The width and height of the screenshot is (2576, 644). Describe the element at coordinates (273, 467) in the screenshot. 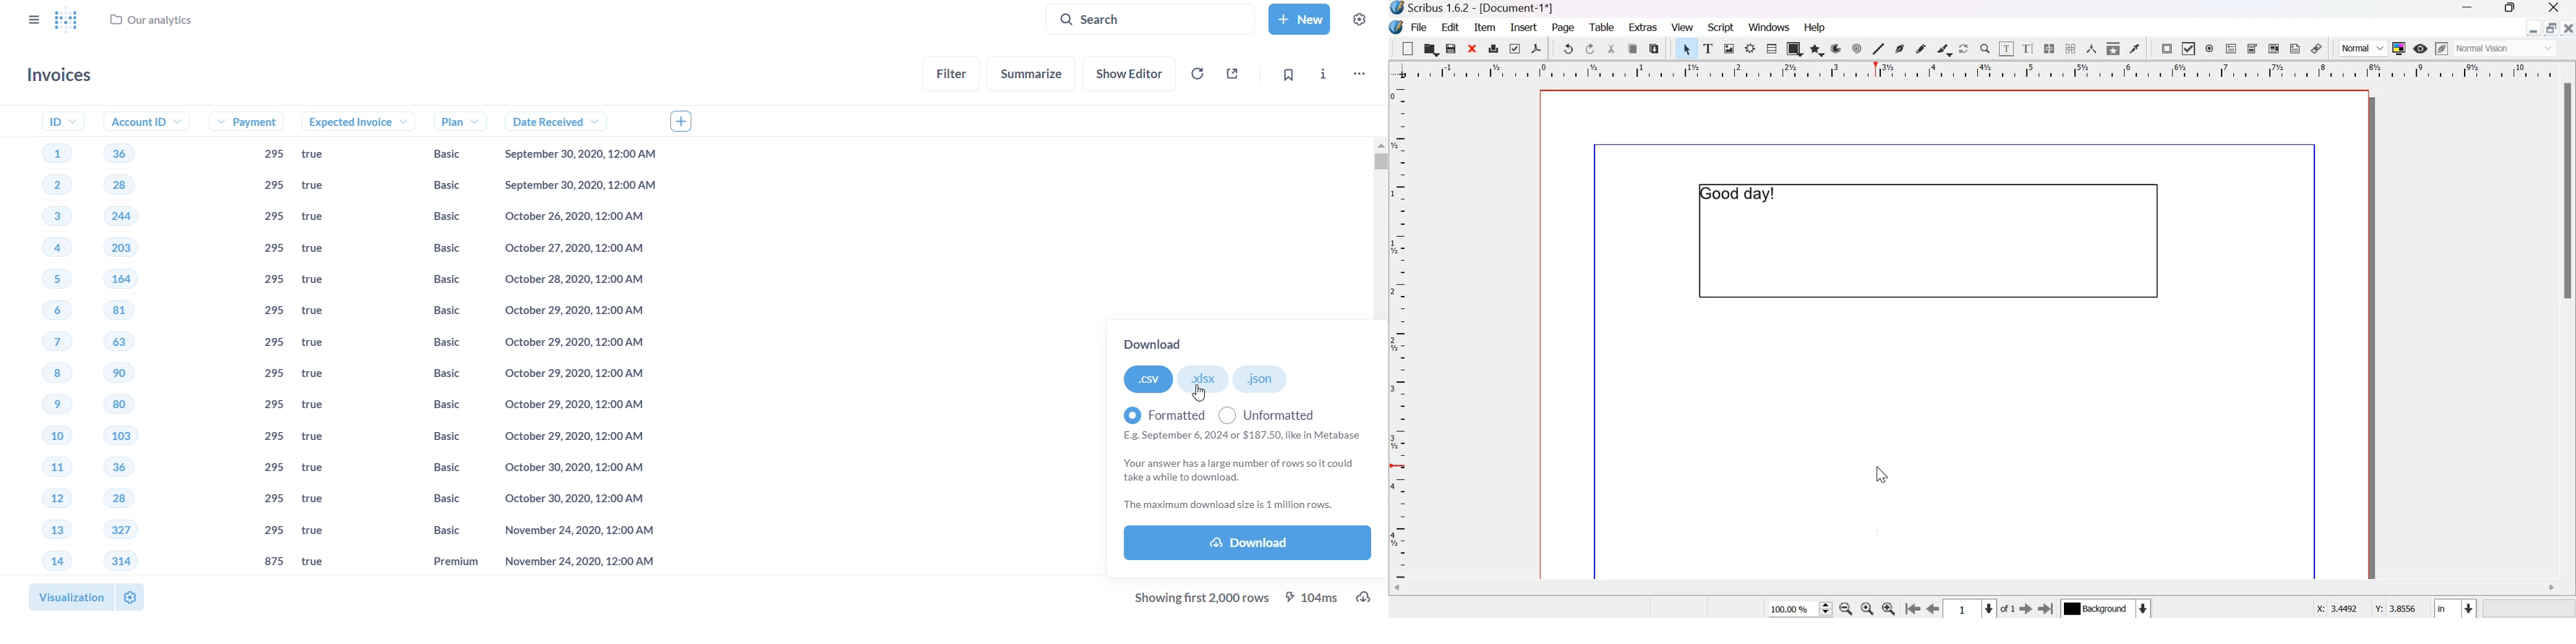

I see `295` at that location.